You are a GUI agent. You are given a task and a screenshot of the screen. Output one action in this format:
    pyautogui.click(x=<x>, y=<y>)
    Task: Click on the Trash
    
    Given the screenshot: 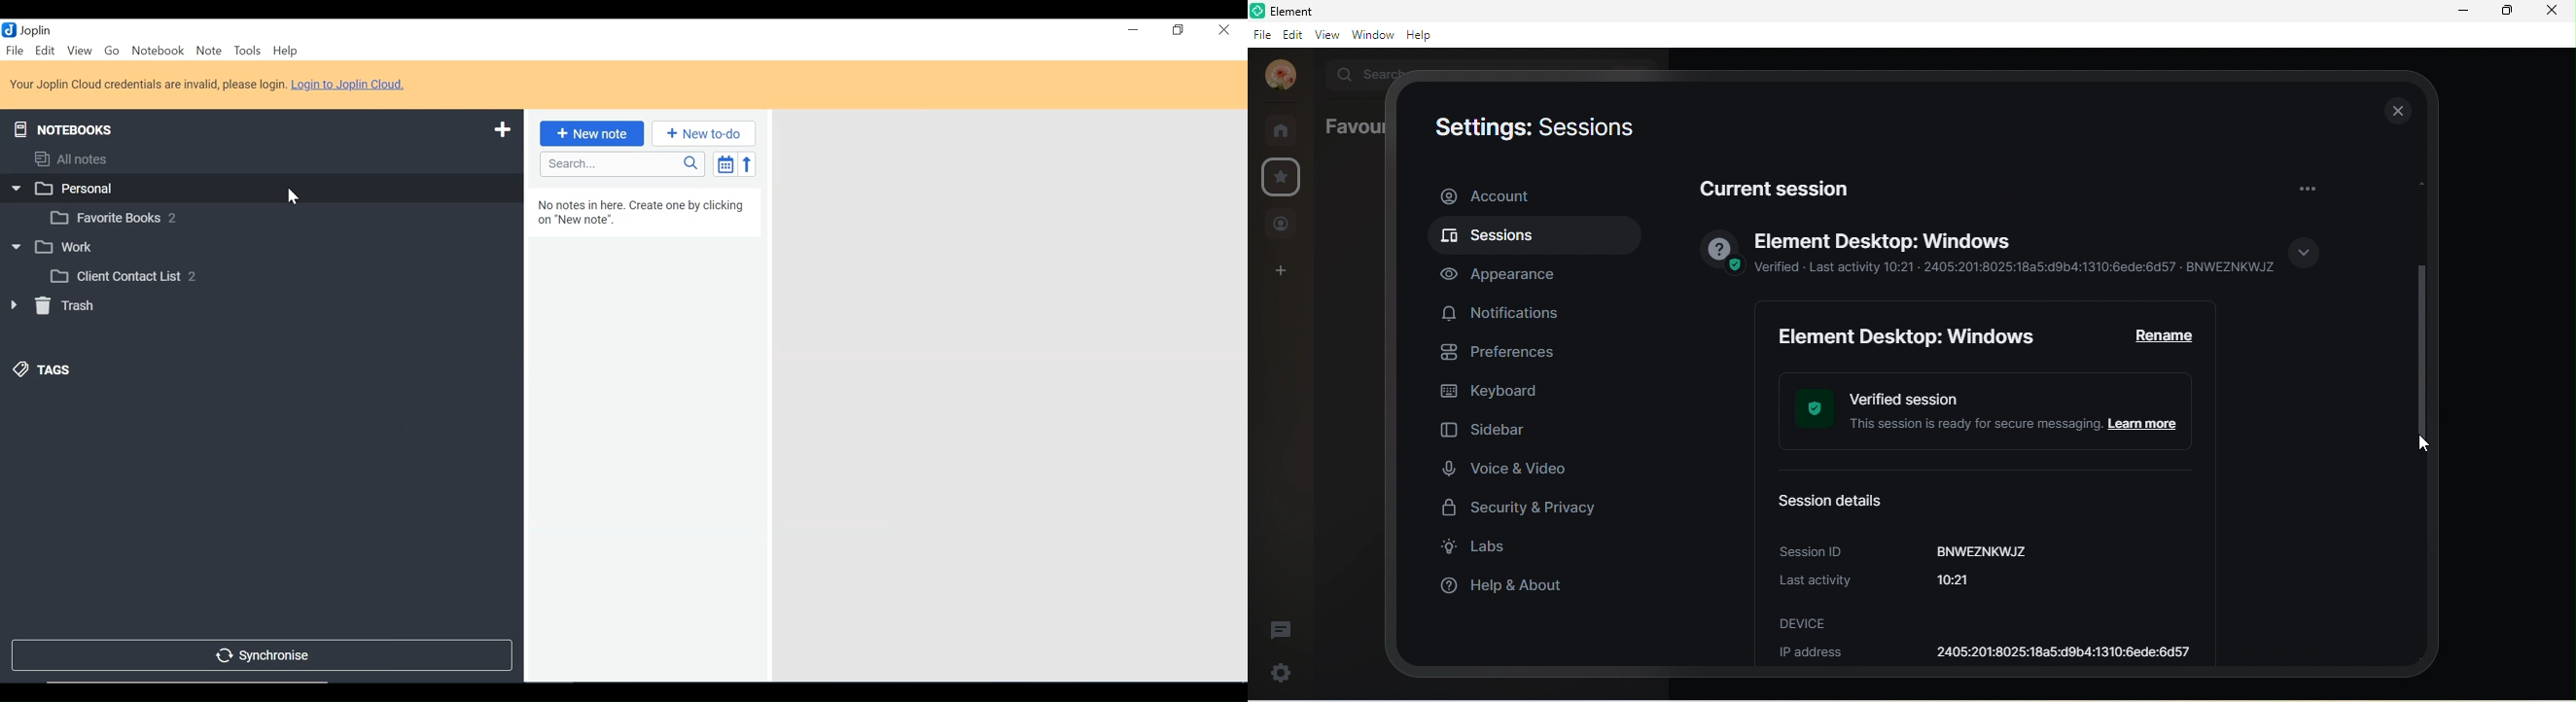 What is the action you would take?
    pyautogui.click(x=51, y=306)
    